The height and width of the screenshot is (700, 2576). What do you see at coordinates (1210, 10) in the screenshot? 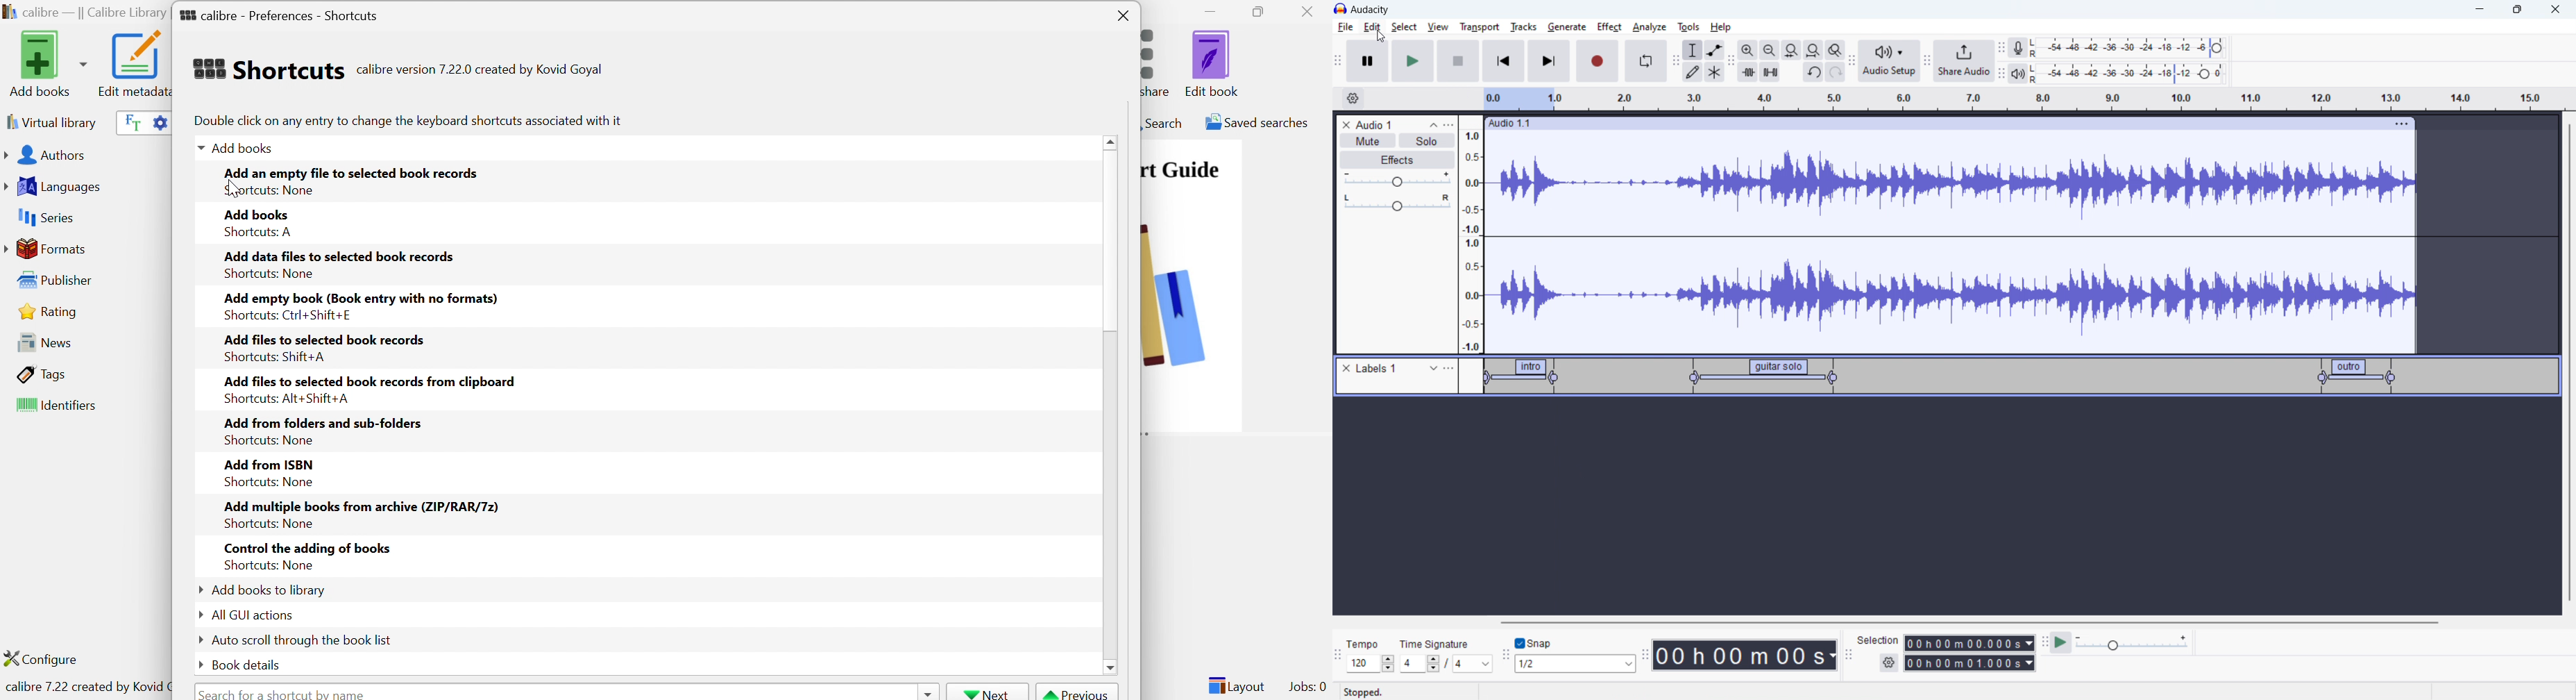
I see `Minimize` at bounding box center [1210, 10].